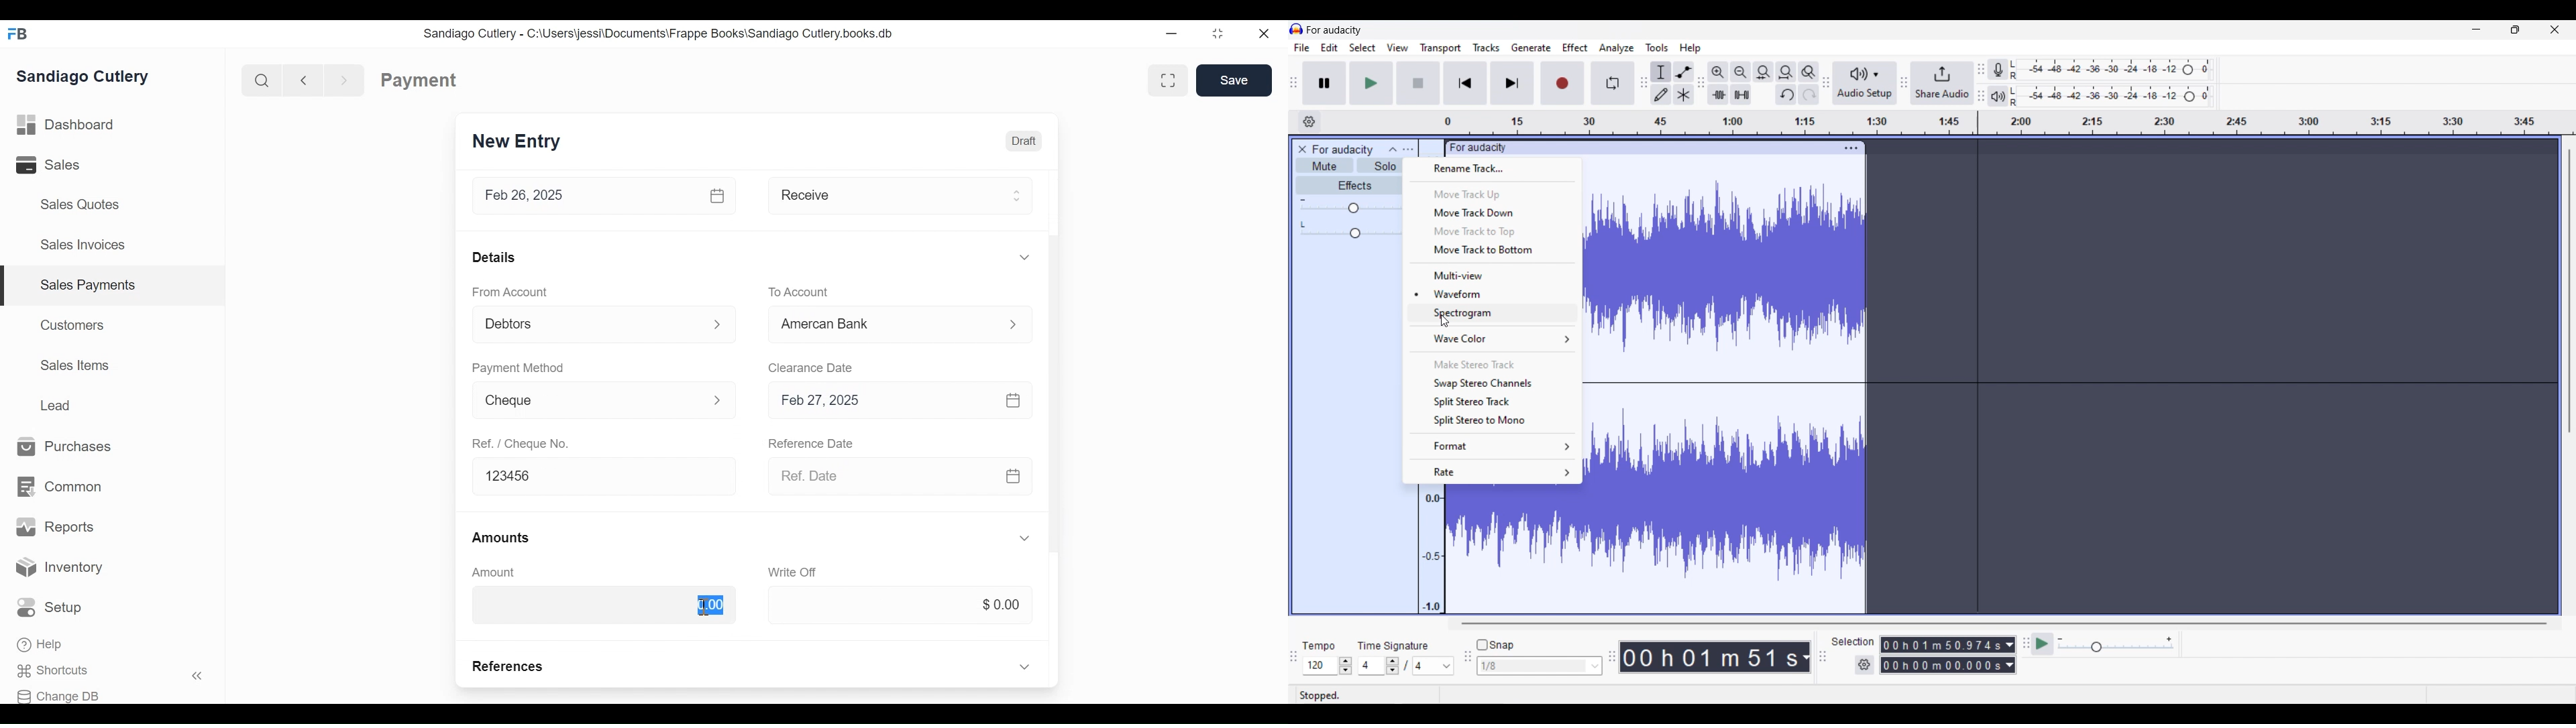 This screenshot has height=728, width=2576. Describe the element at coordinates (509, 666) in the screenshot. I see `References` at that location.